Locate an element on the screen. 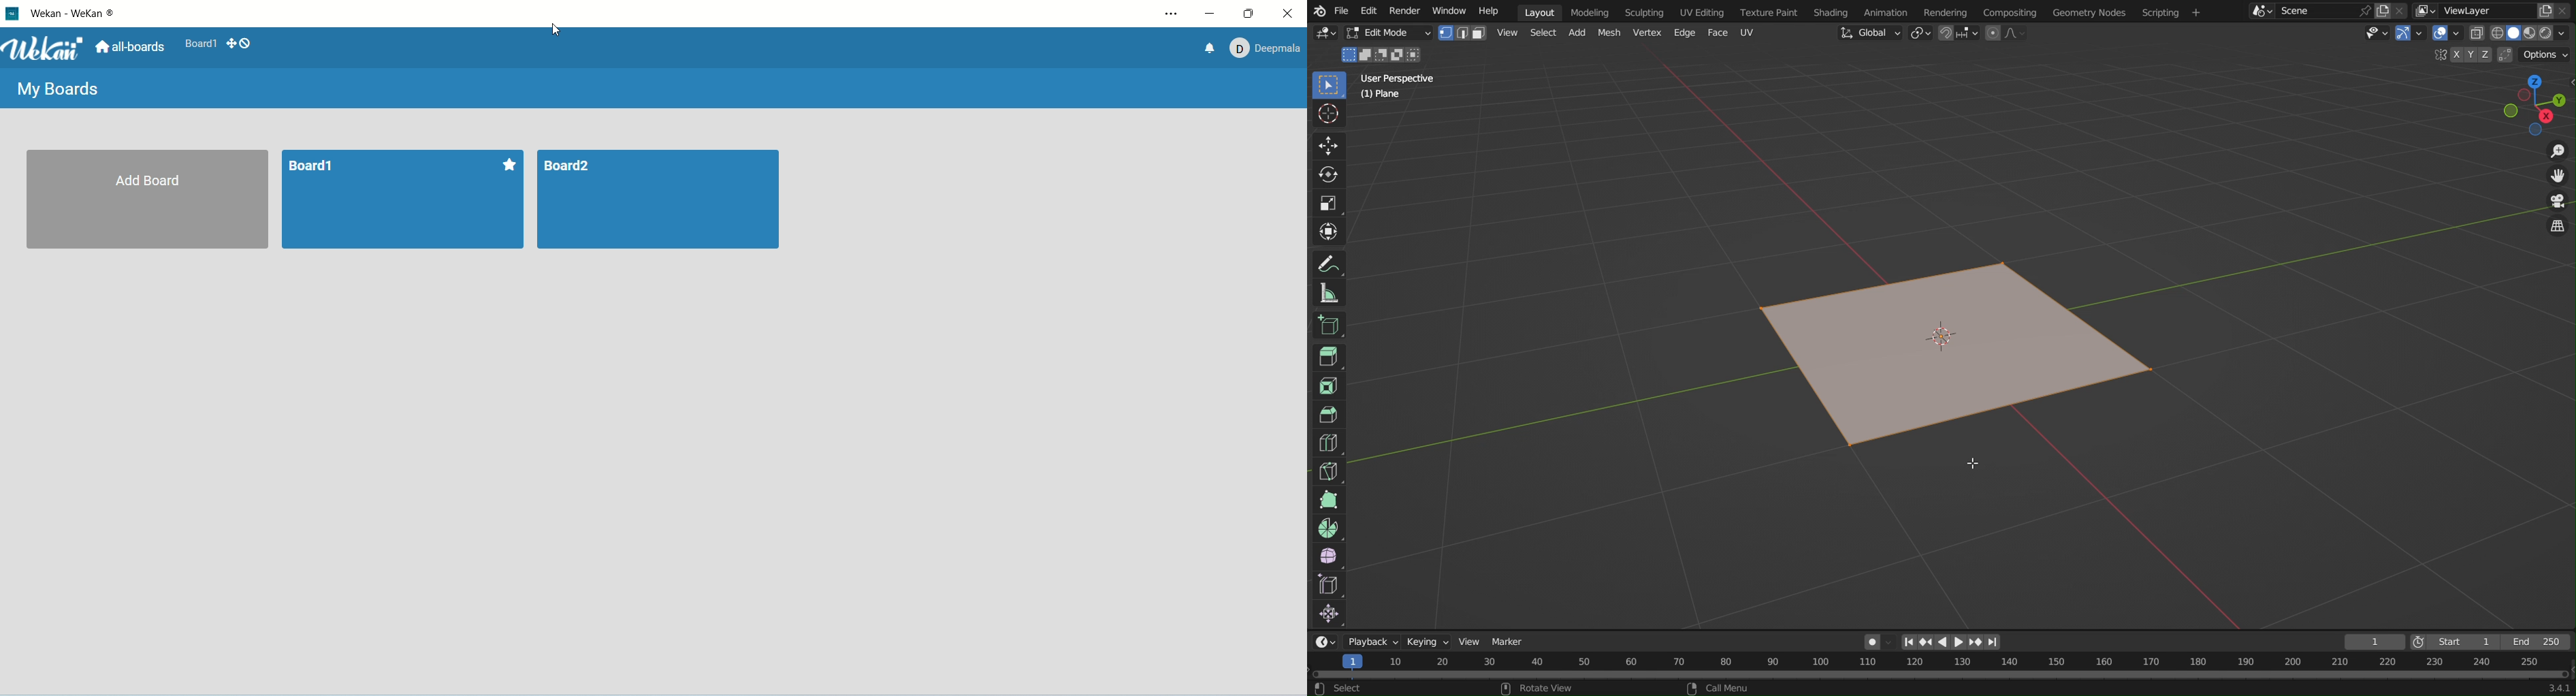 The image size is (2576, 700). Inset Faces is located at coordinates (1328, 386).